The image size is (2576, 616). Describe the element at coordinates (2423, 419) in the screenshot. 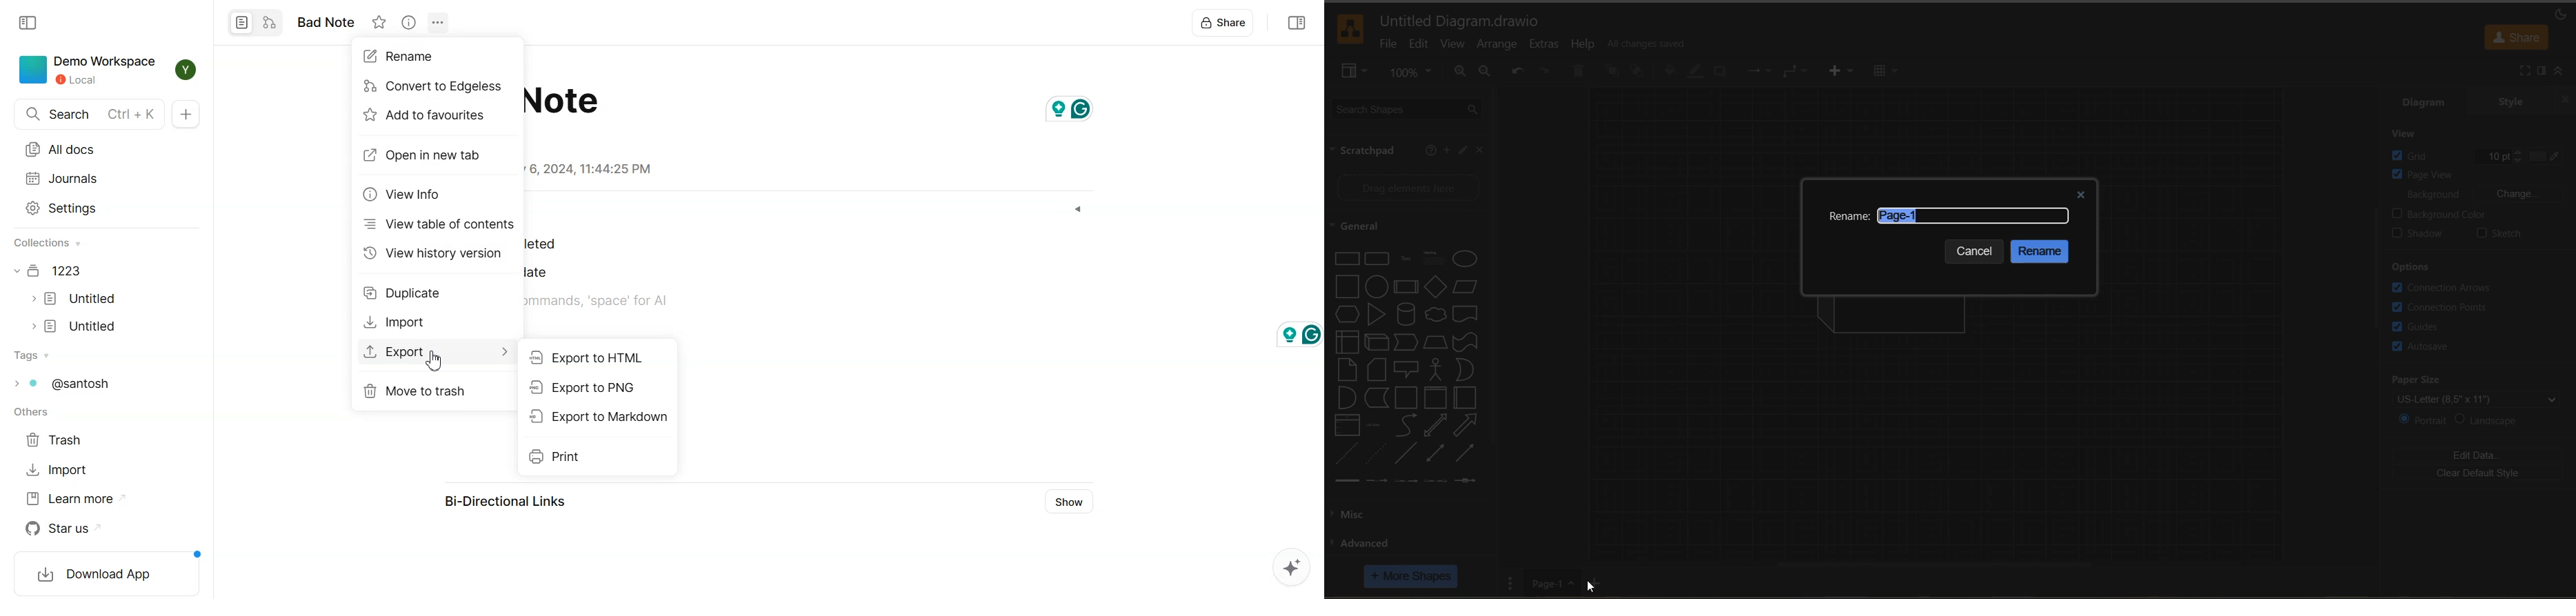

I see `portrait` at that location.